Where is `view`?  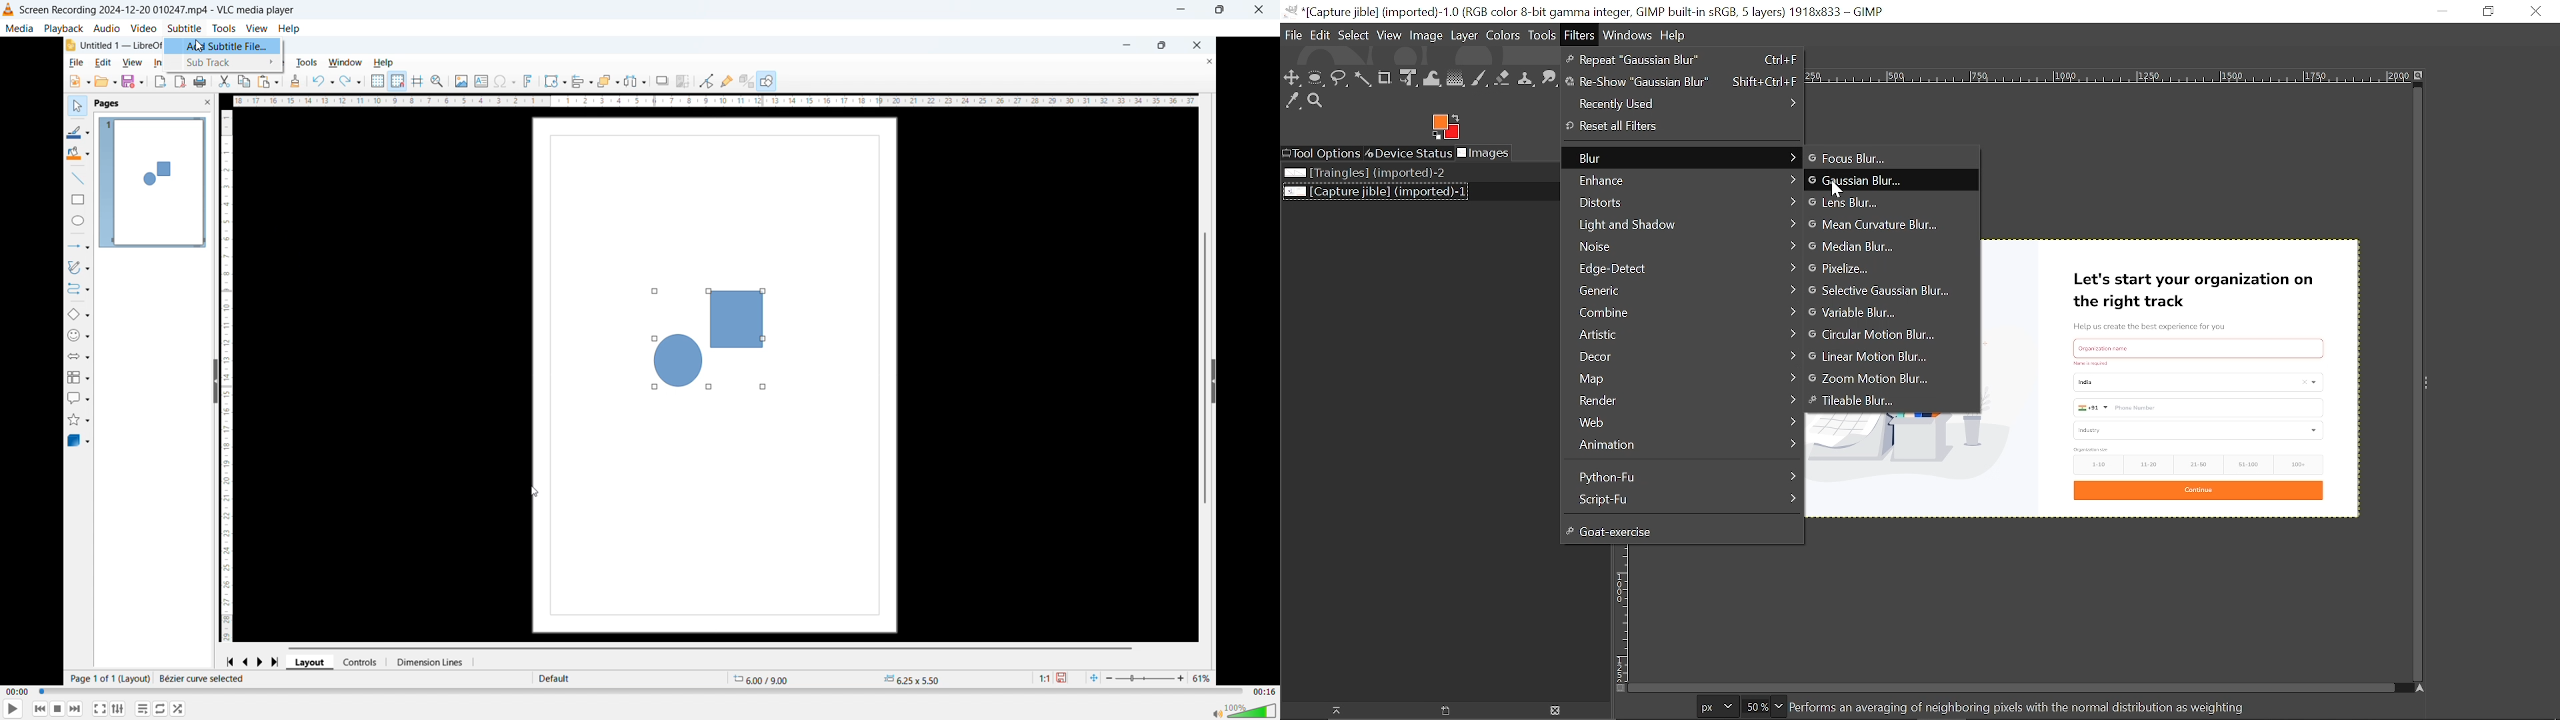
view is located at coordinates (131, 63).